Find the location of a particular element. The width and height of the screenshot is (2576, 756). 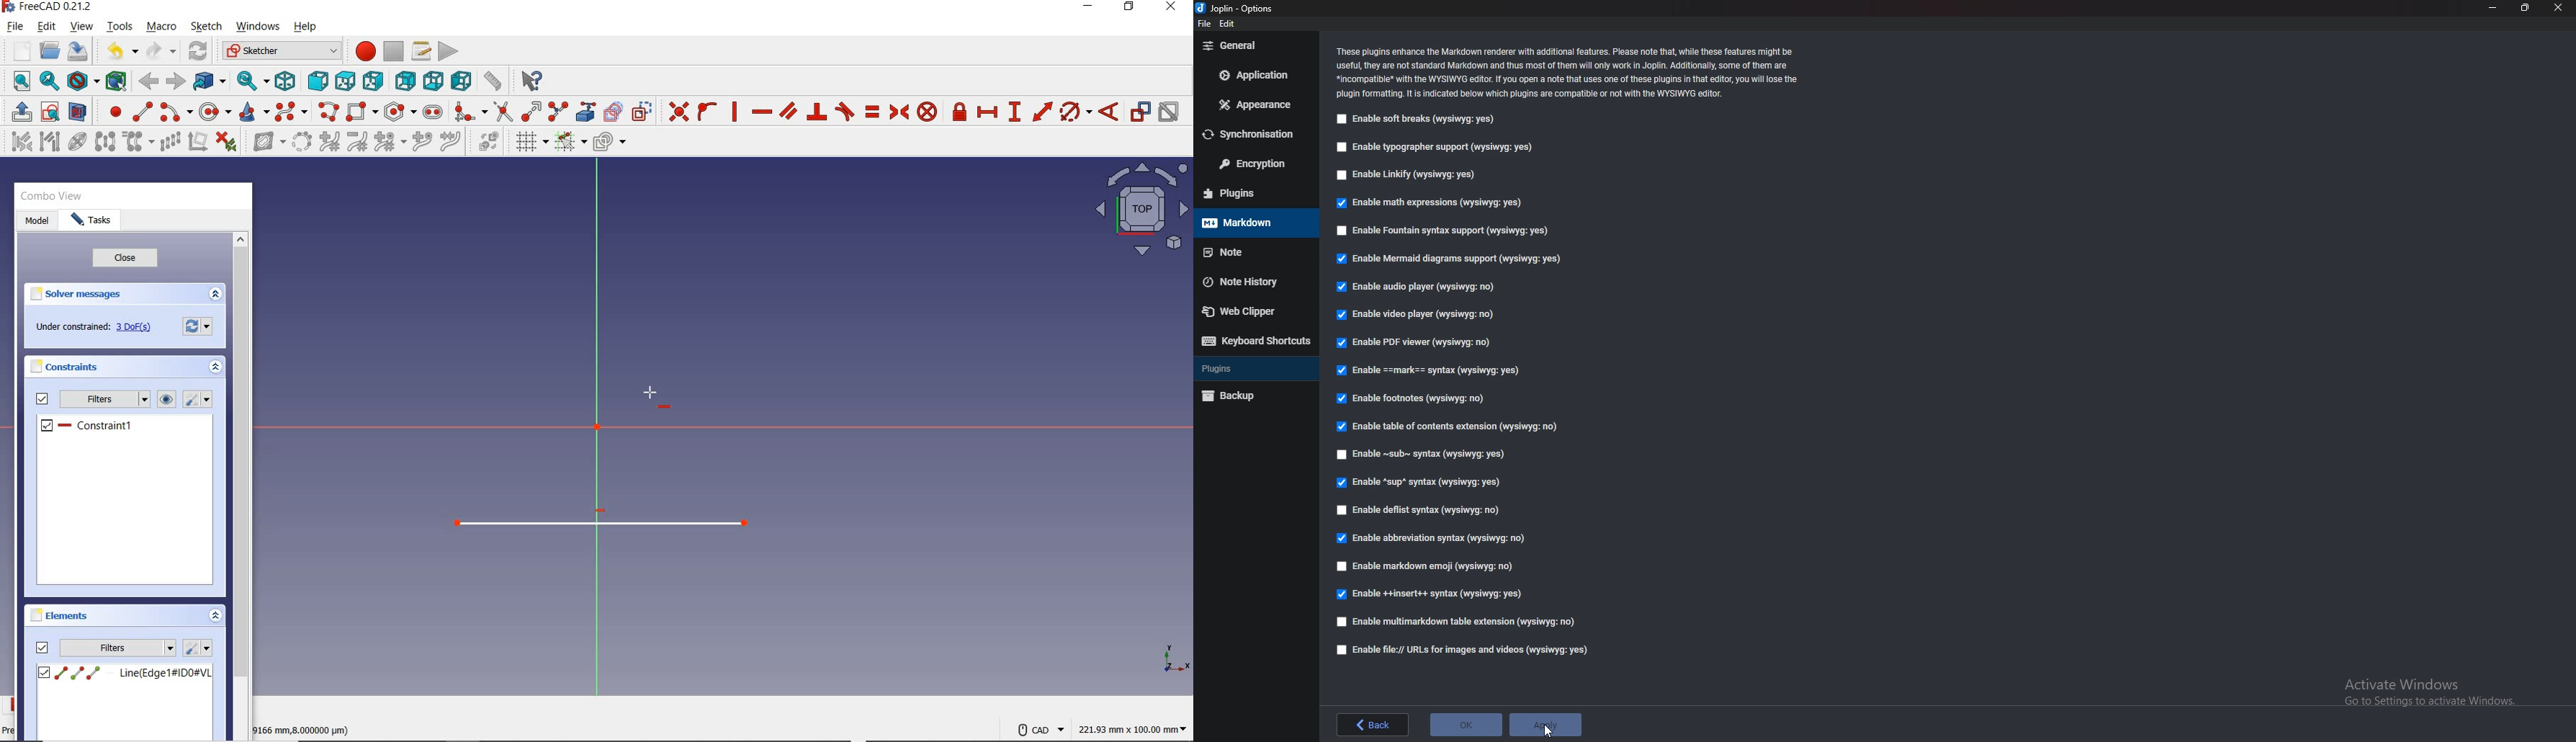

Enable mermaid diagrams is located at coordinates (1453, 260).